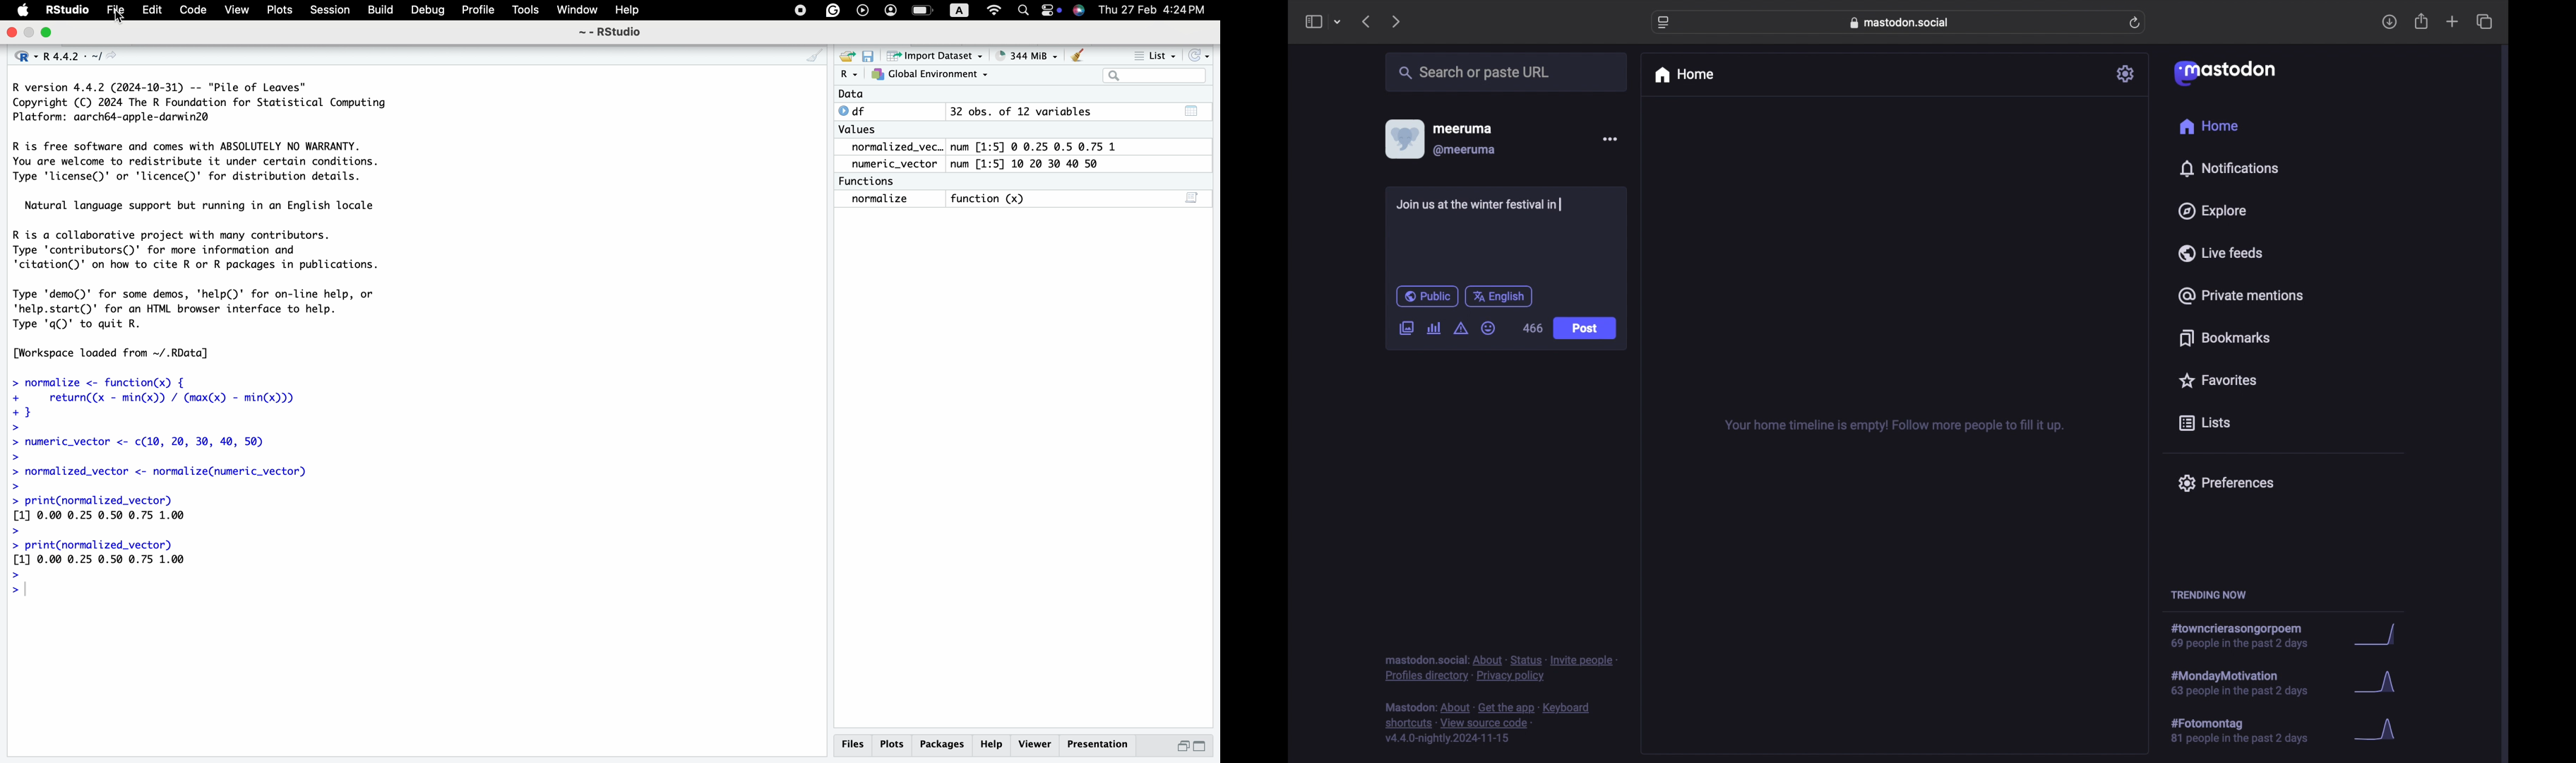  I want to click on hashtag trend, so click(2249, 731).